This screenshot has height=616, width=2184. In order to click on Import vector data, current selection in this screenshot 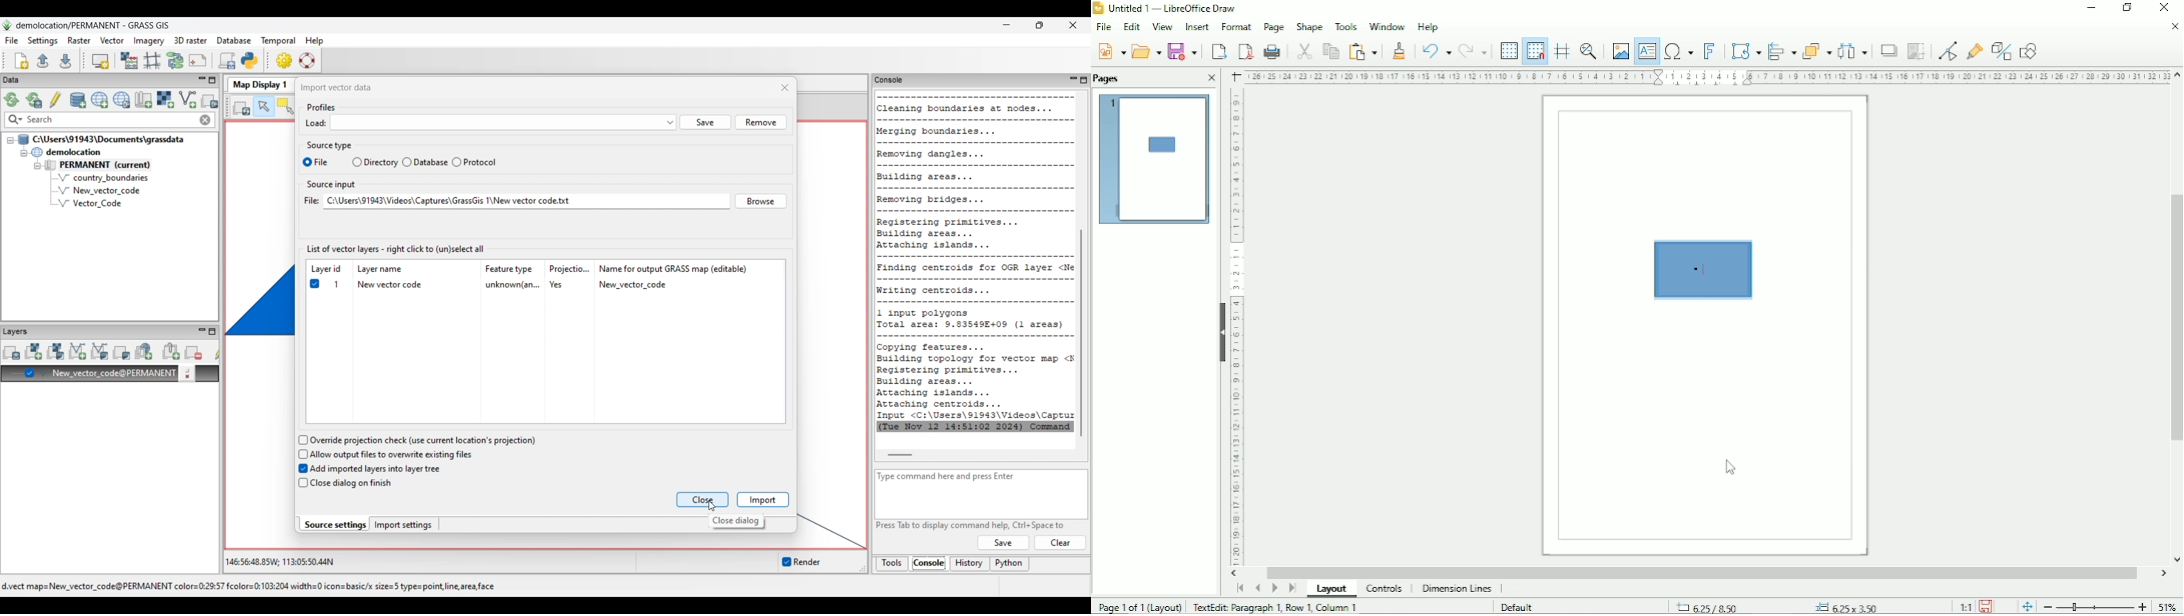, I will do `click(188, 99)`.